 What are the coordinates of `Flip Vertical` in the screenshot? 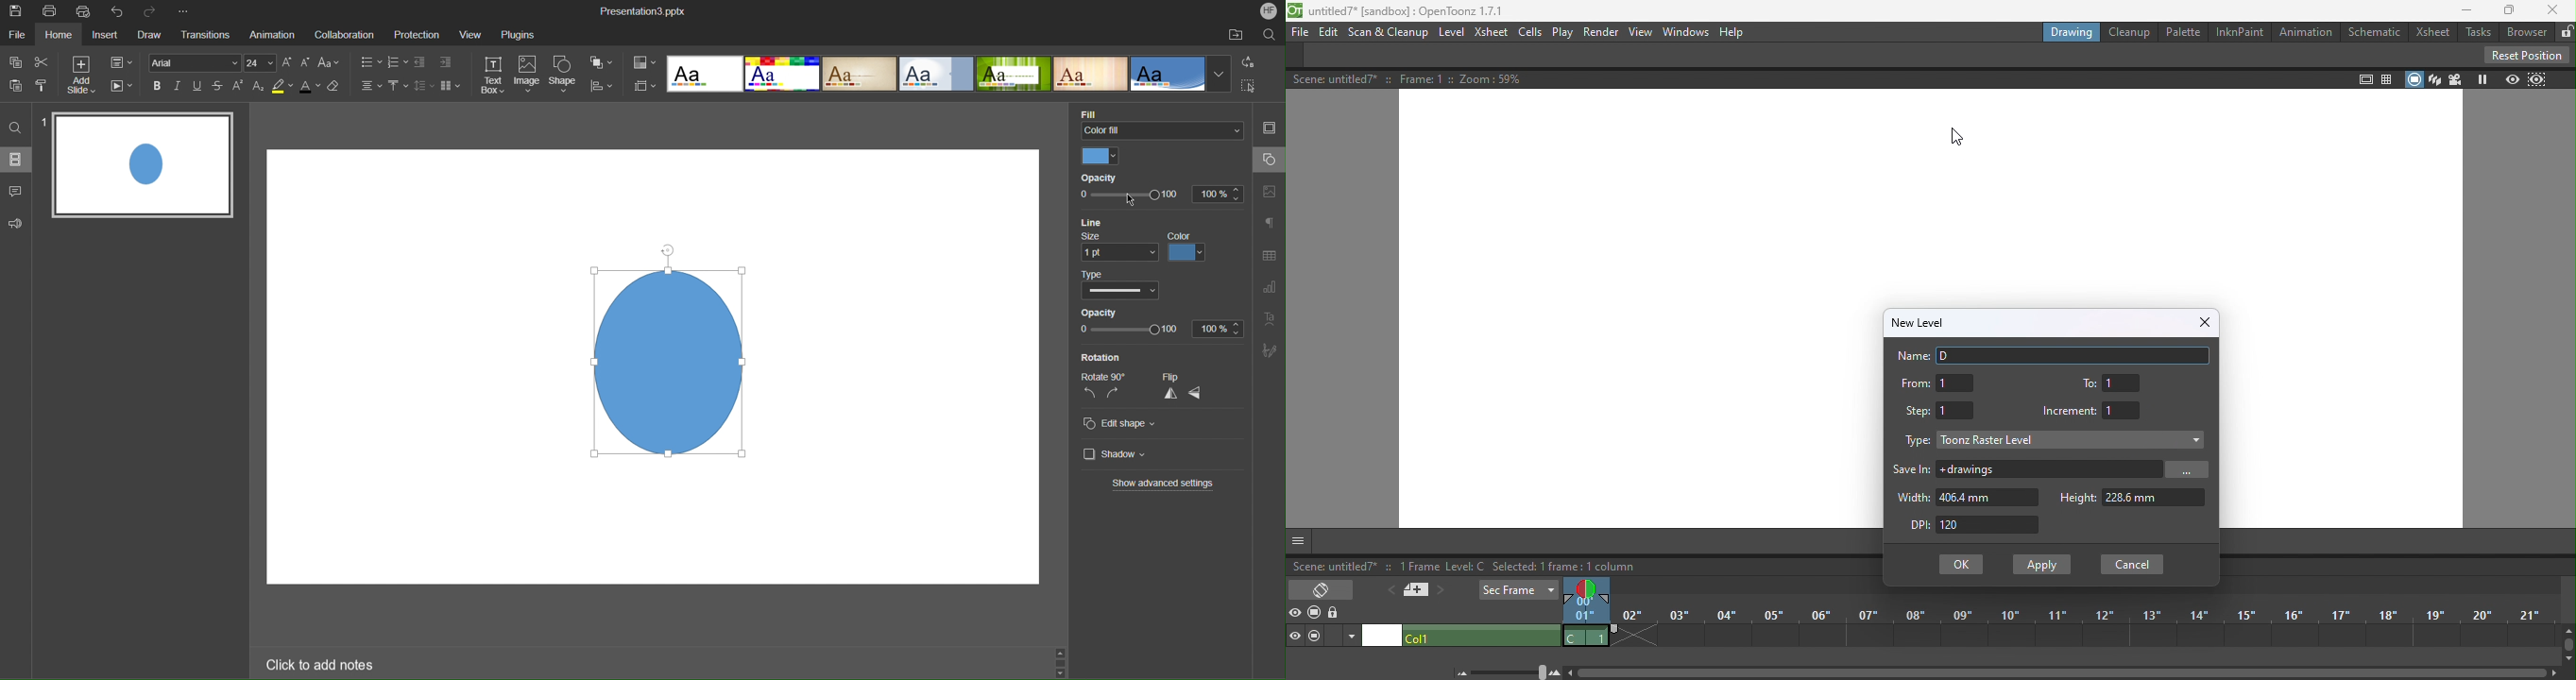 It's located at (1170, 394).